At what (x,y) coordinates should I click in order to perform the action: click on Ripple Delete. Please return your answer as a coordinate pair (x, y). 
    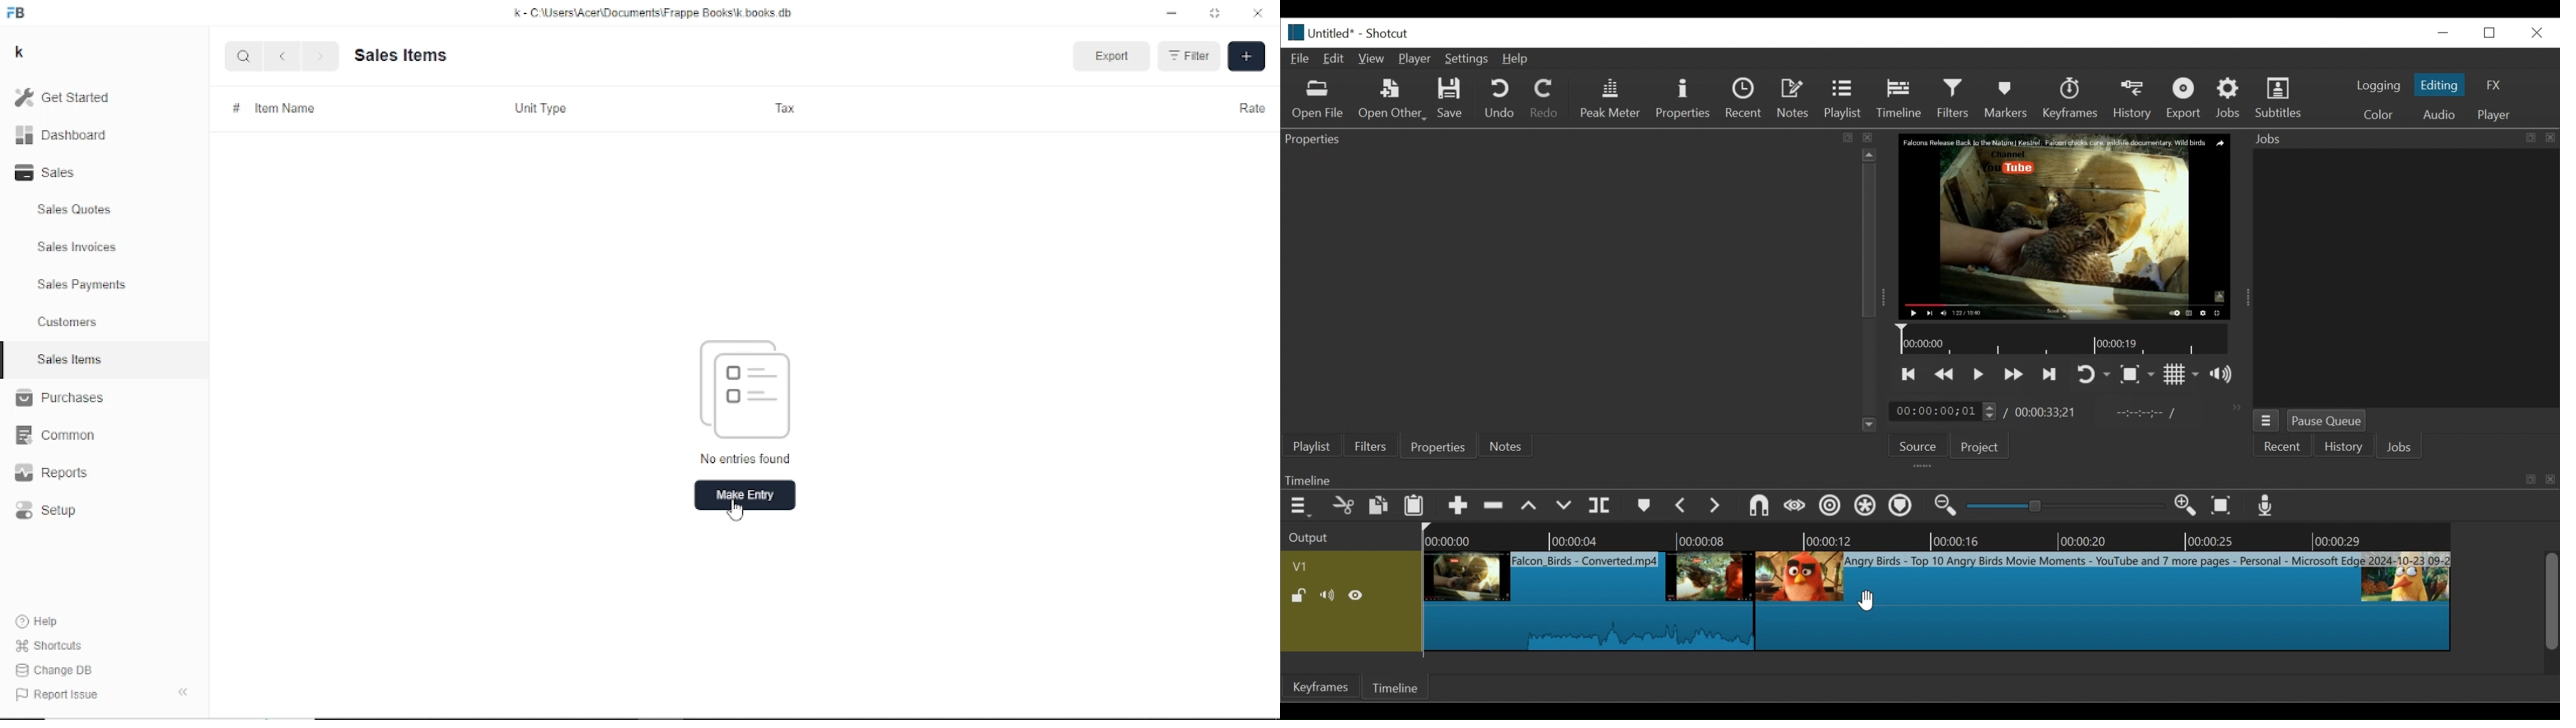
    Looking at the image, I should click on (1494, 506).